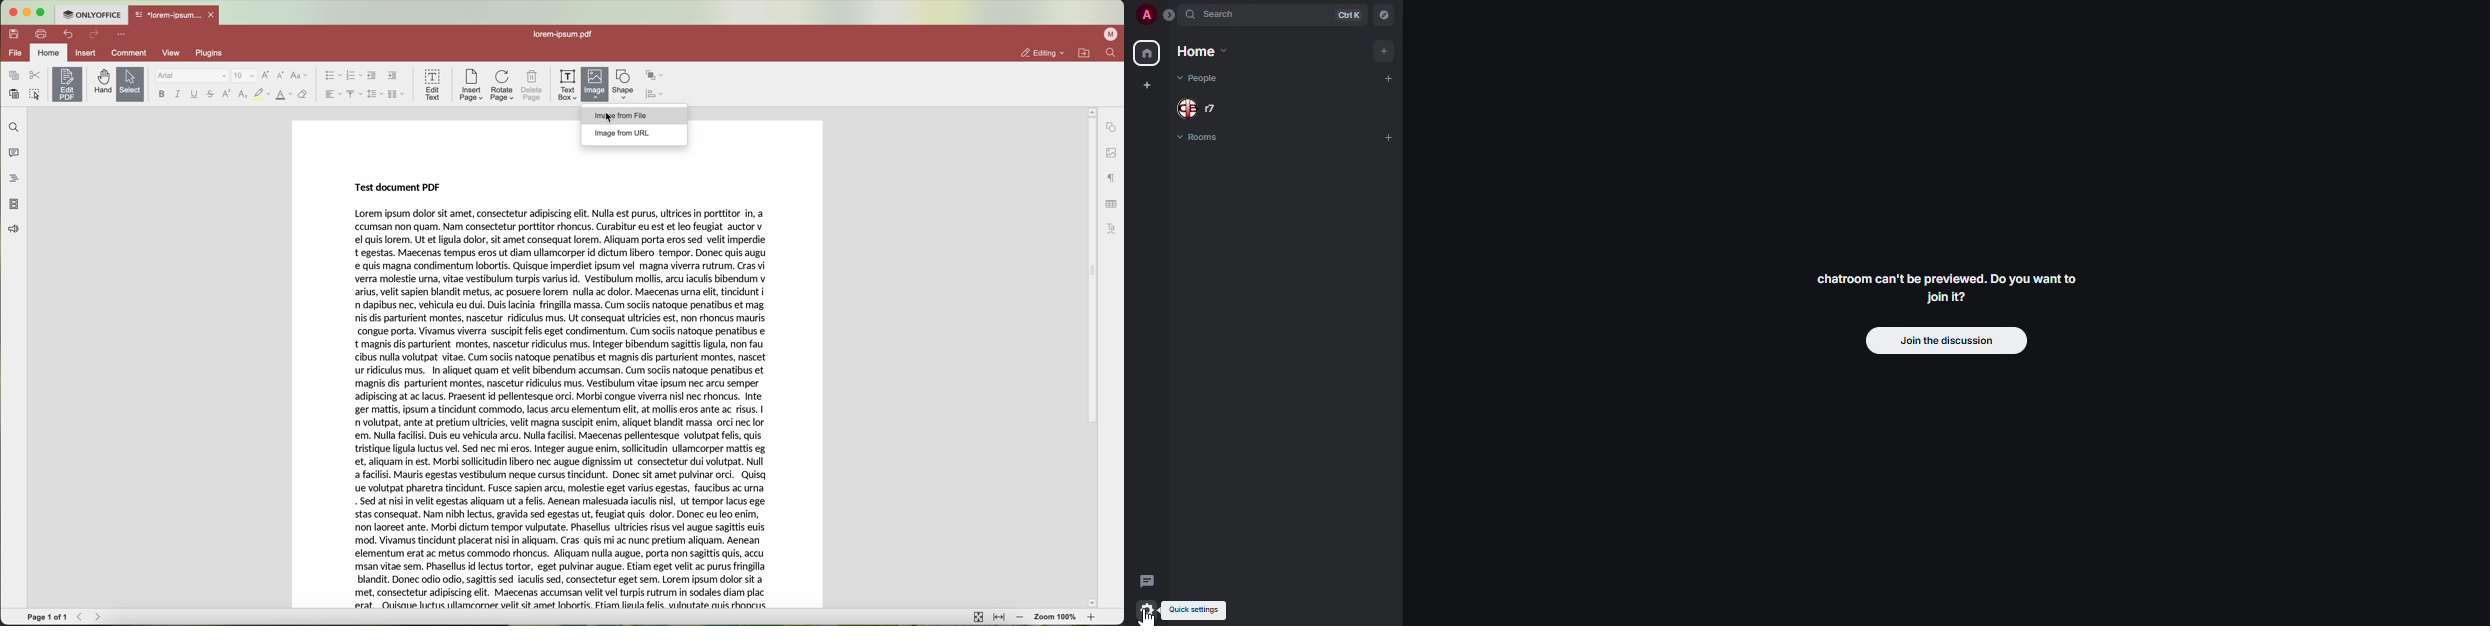  I want to click on horizontal align, so click(332, 94).